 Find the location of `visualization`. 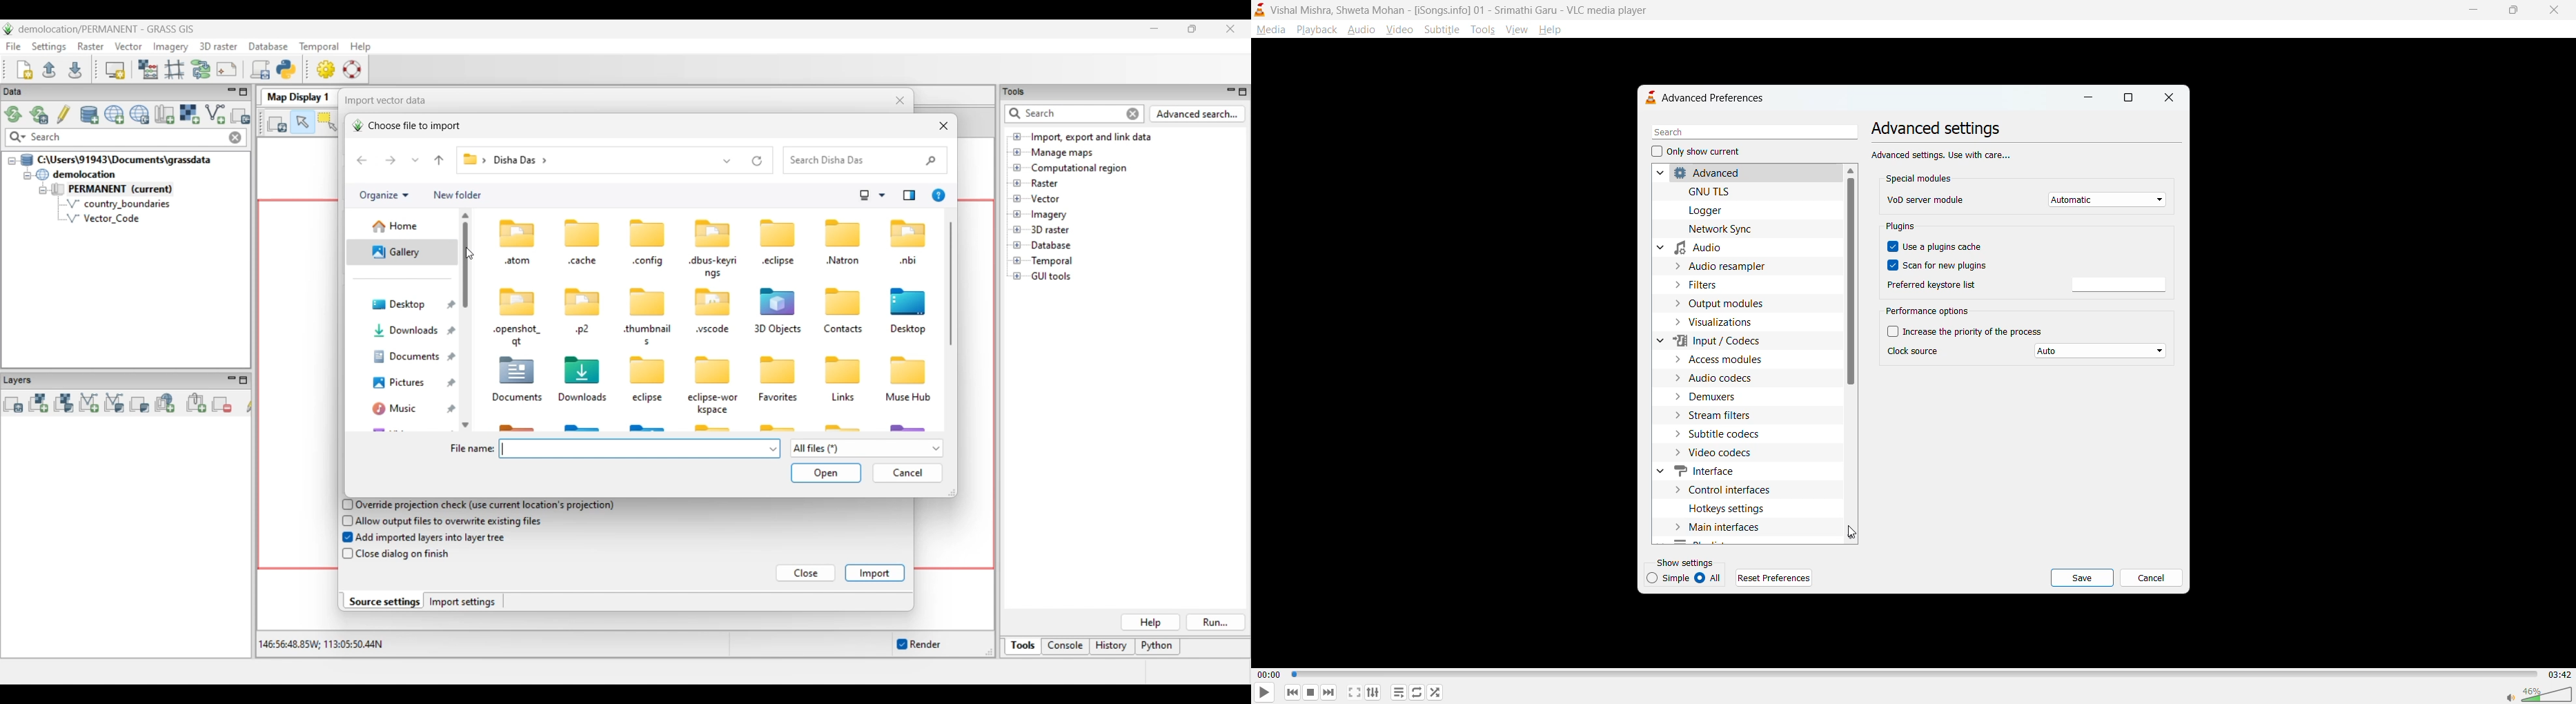

visualization is located at coordinates (1724, 322).